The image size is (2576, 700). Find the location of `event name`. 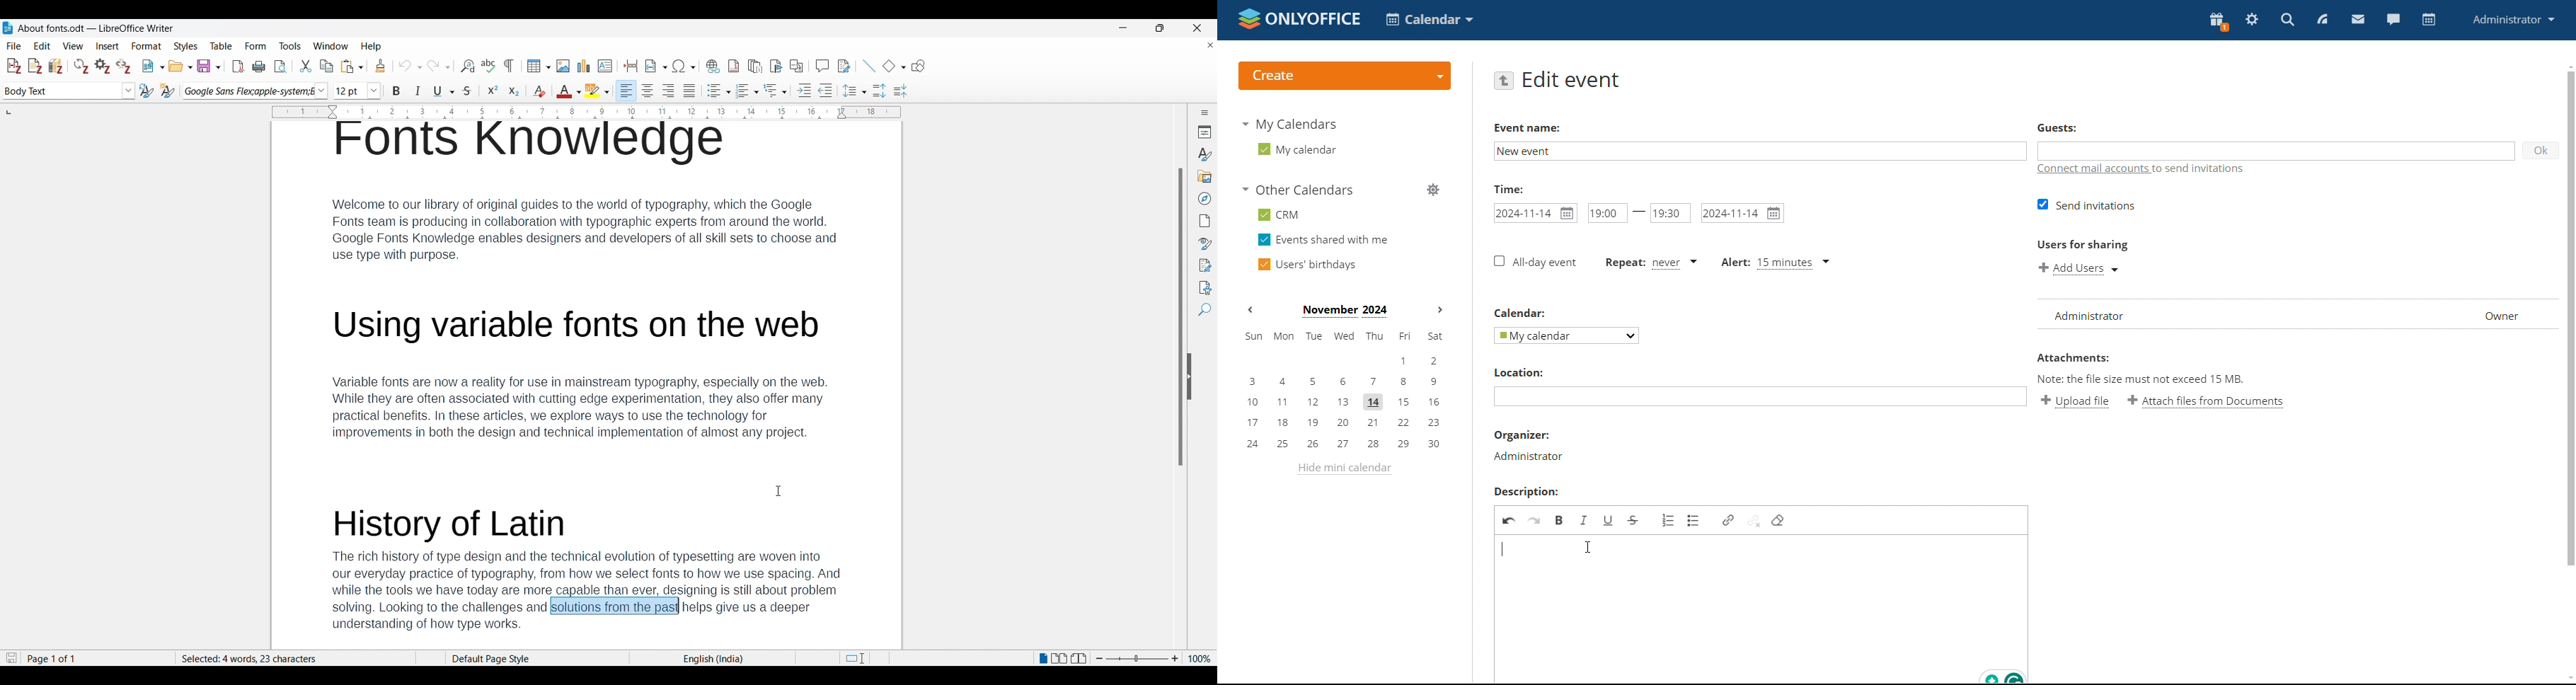

event name is located at coordinates (1530, 125).